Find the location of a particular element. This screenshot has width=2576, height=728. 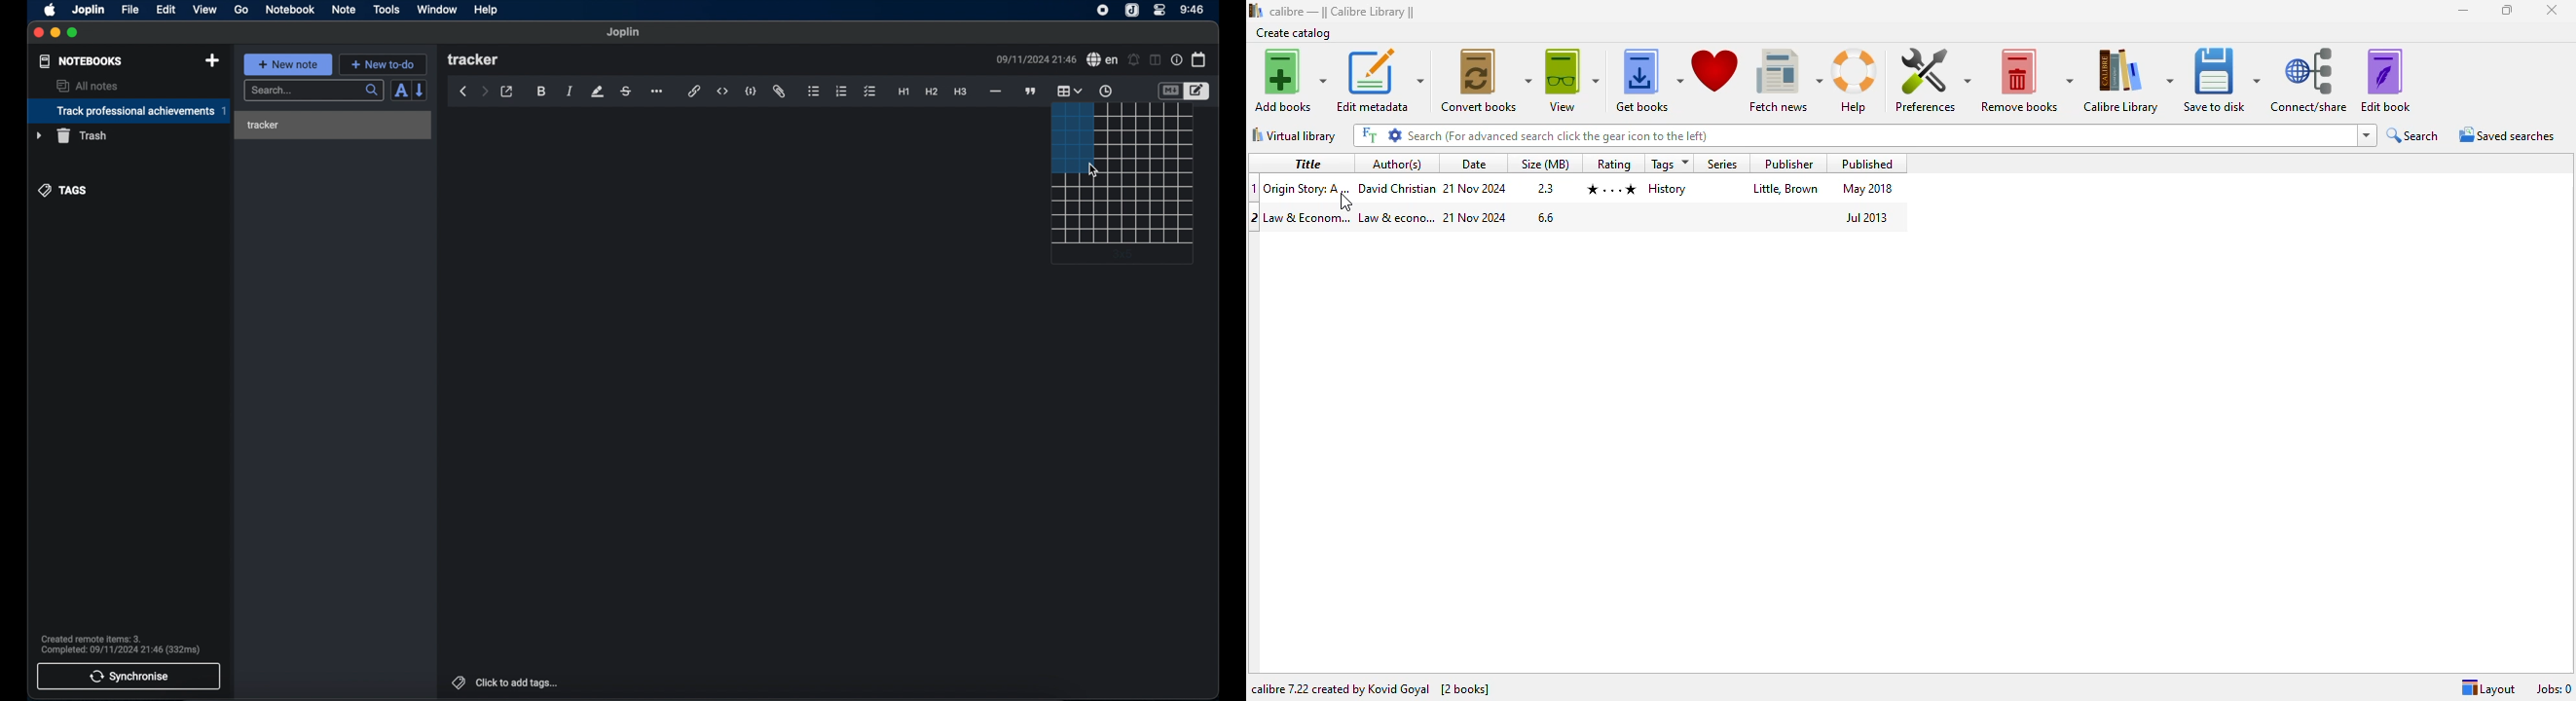

tracker is located at coordinates (474, 60).